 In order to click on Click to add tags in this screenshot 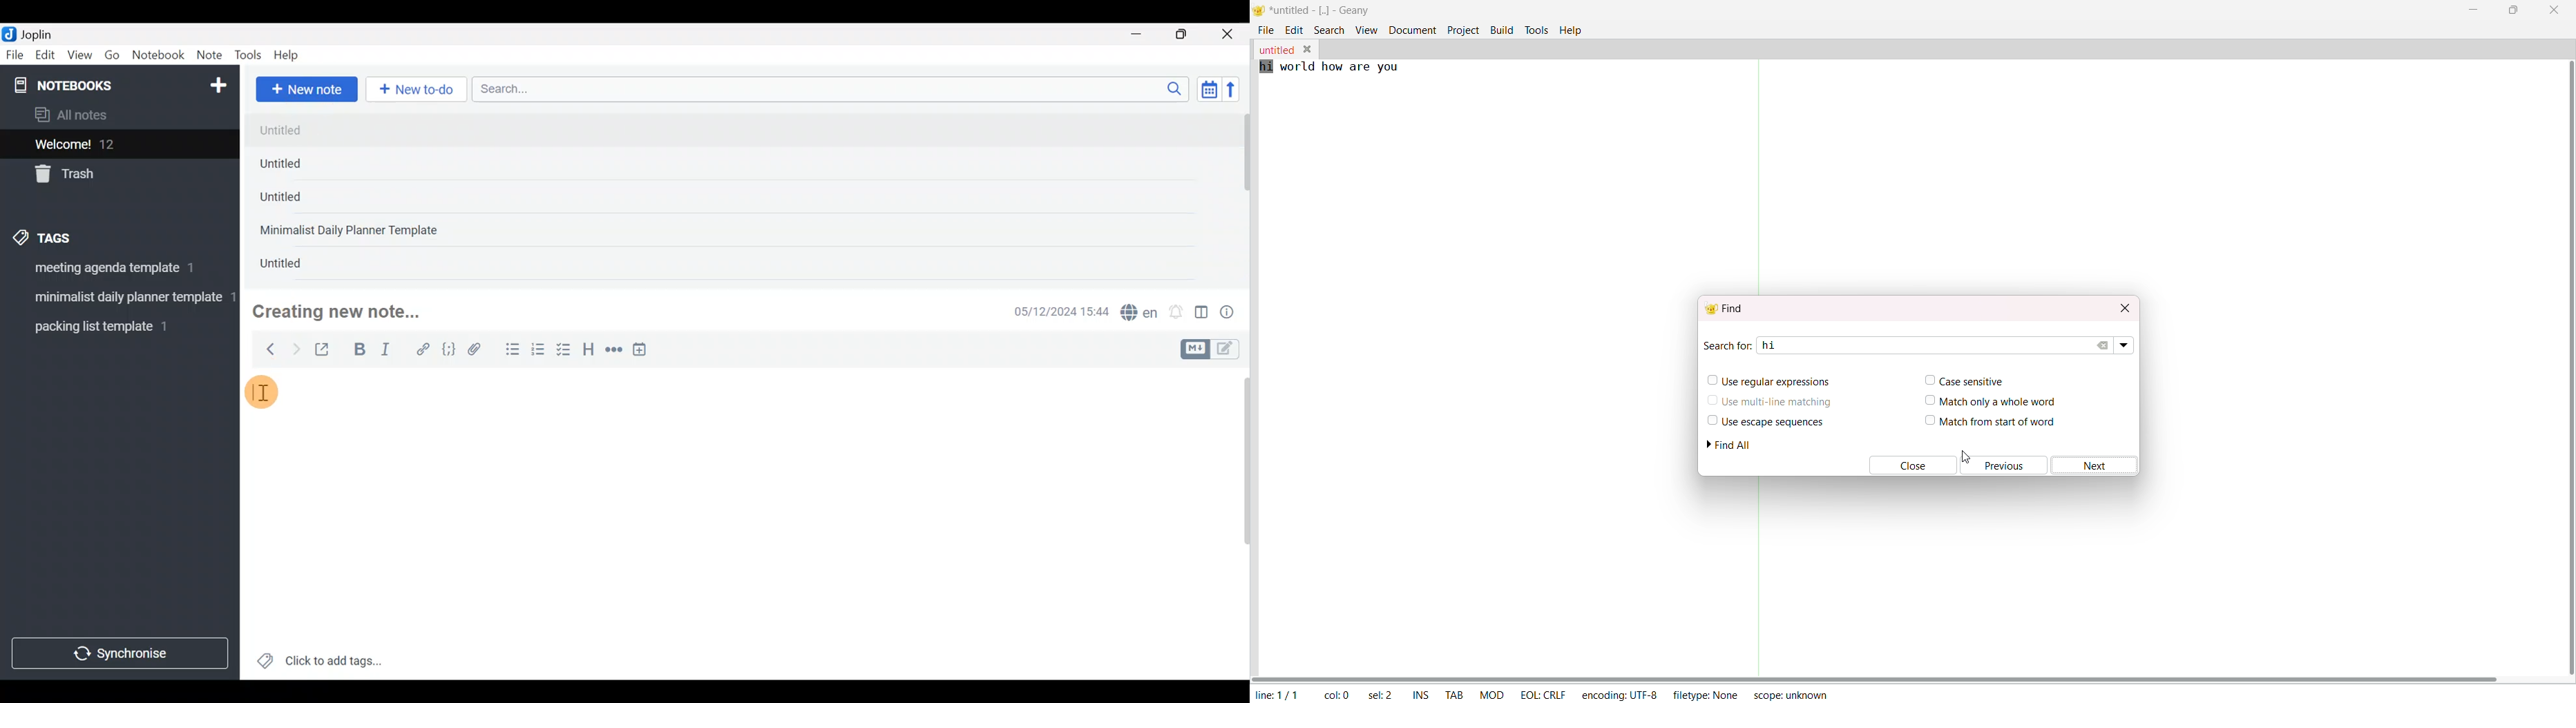, I will do `click(319, 665)`.